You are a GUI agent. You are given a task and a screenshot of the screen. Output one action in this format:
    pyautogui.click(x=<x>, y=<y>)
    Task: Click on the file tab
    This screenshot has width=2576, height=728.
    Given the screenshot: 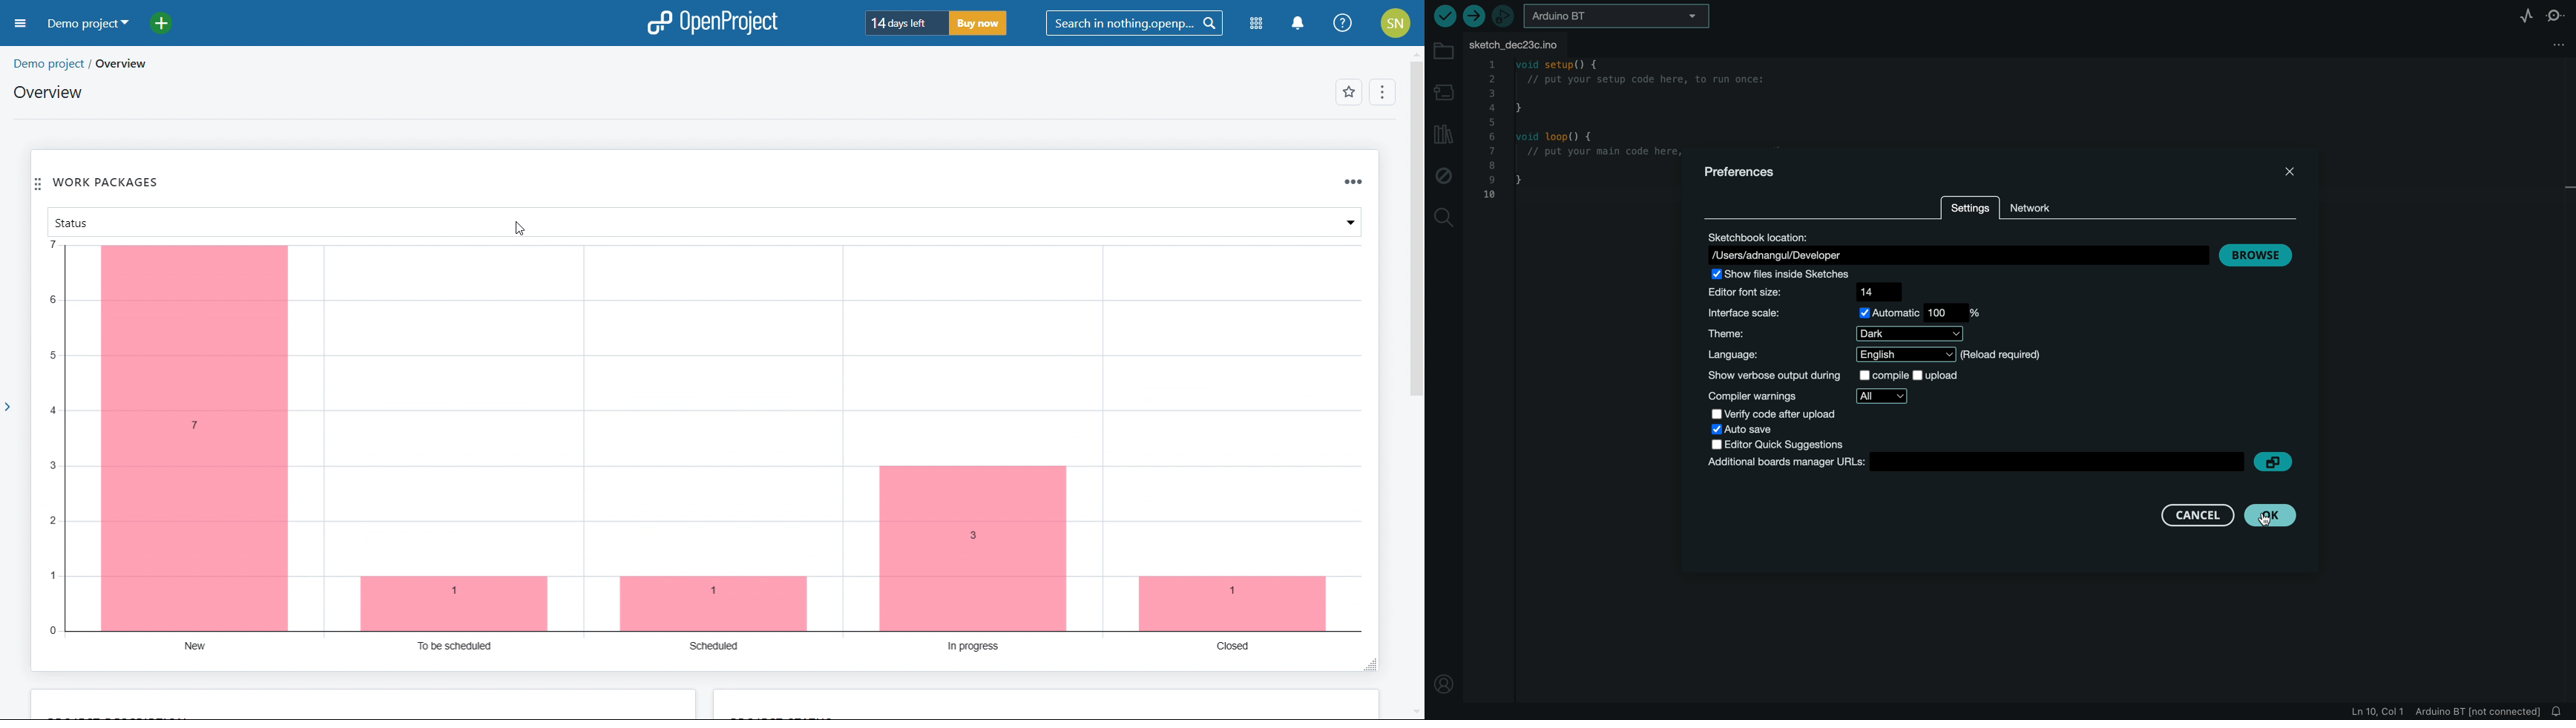 What is the action you would take?
    pyautogui.click(x=1519, y=42)
    